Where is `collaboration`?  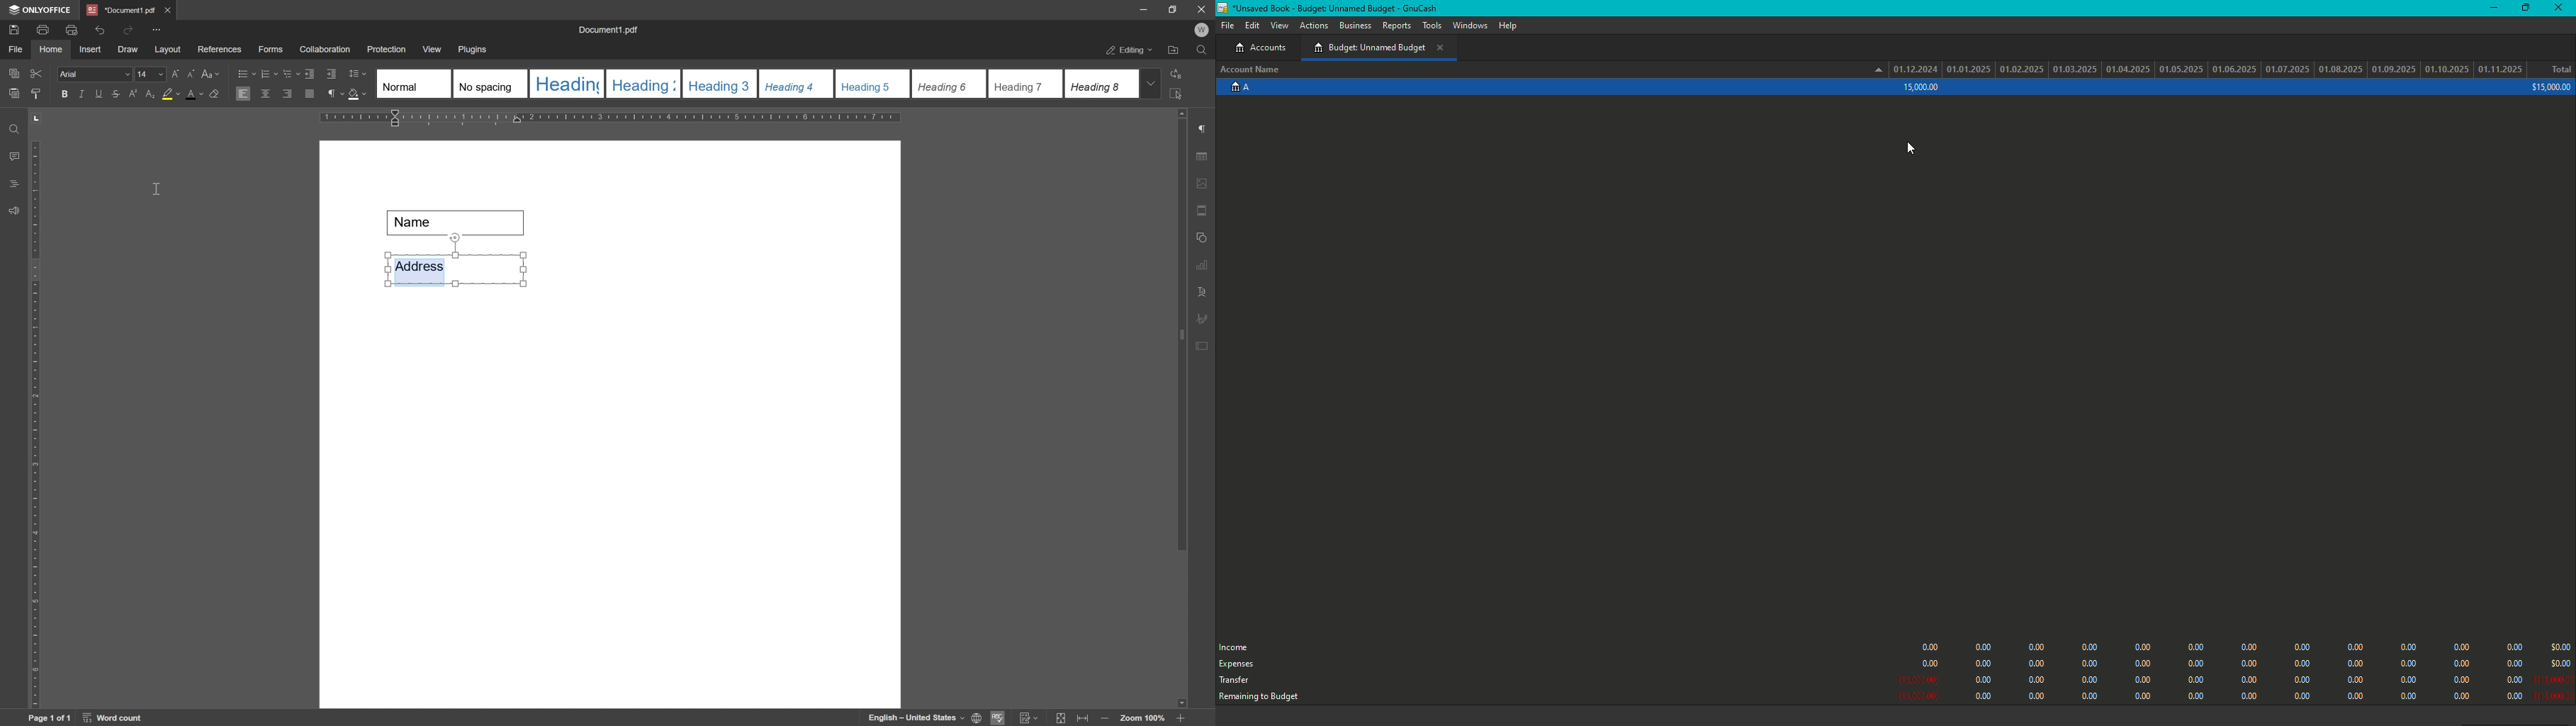
collaboration is located at coordinates (326, 50).